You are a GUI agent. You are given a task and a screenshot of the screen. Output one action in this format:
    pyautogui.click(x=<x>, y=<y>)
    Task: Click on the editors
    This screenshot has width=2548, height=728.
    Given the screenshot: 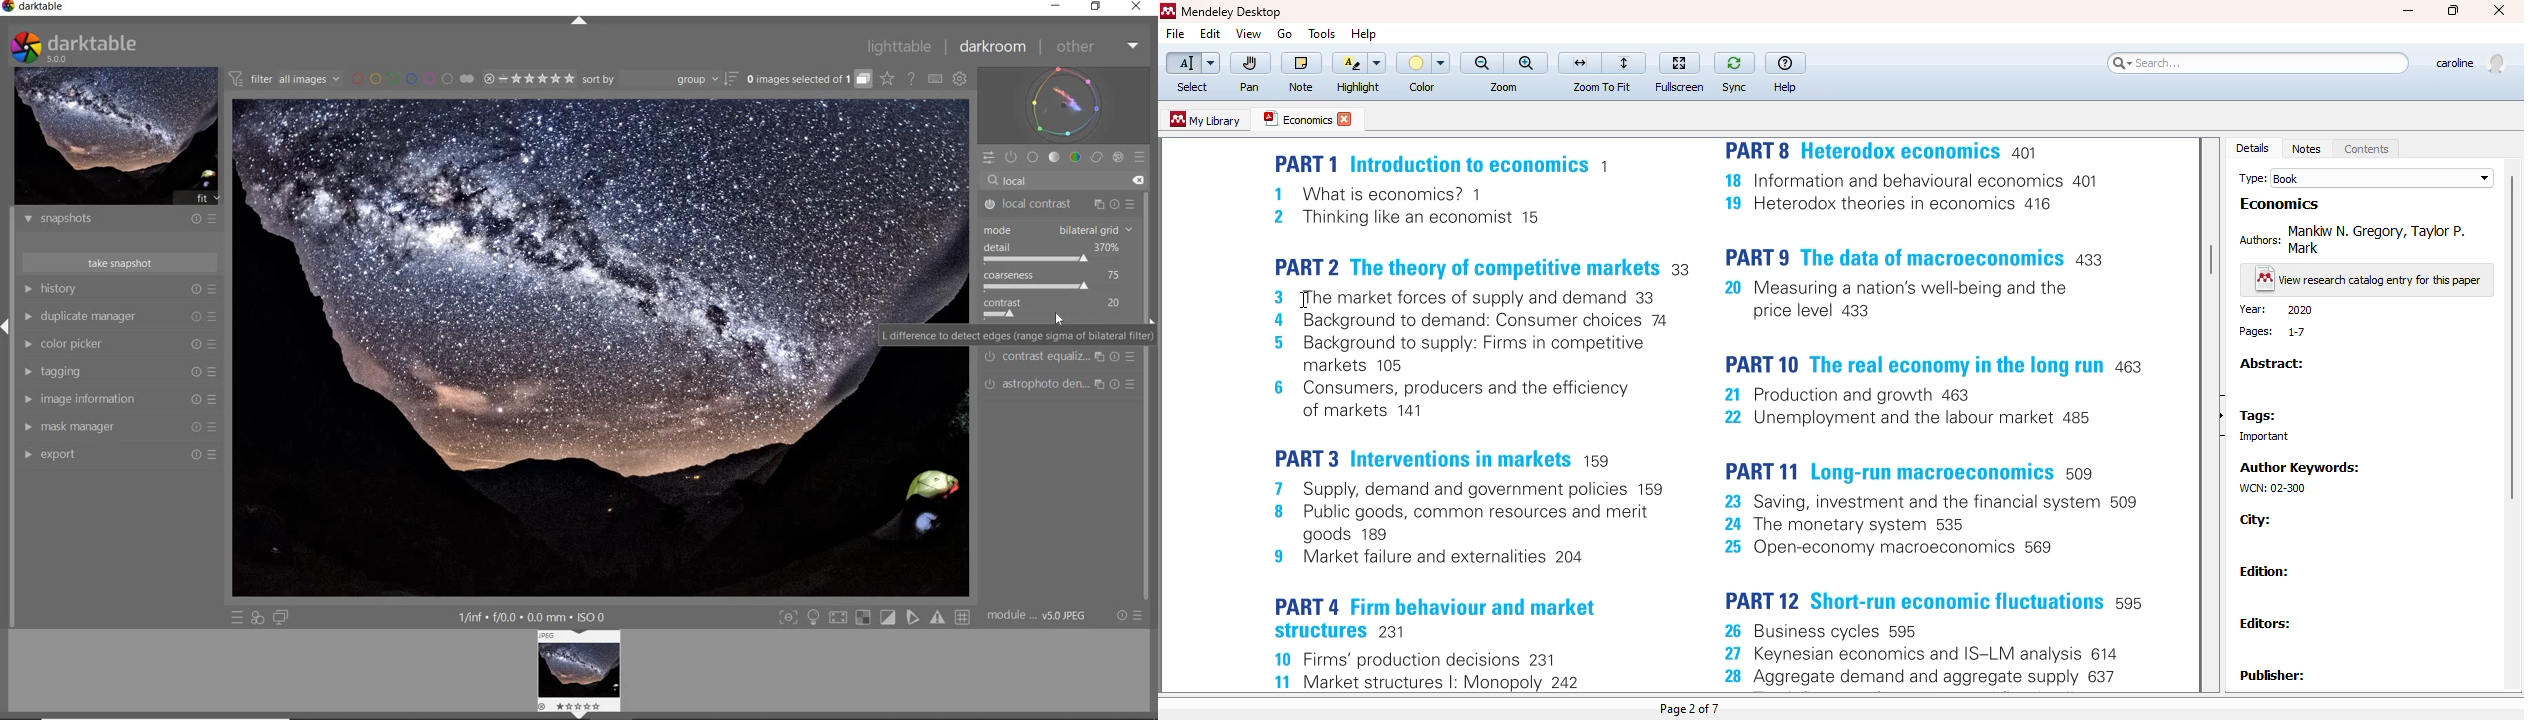 What is the action you would take?
    pyautogui.click(x=2268, y=622)
    